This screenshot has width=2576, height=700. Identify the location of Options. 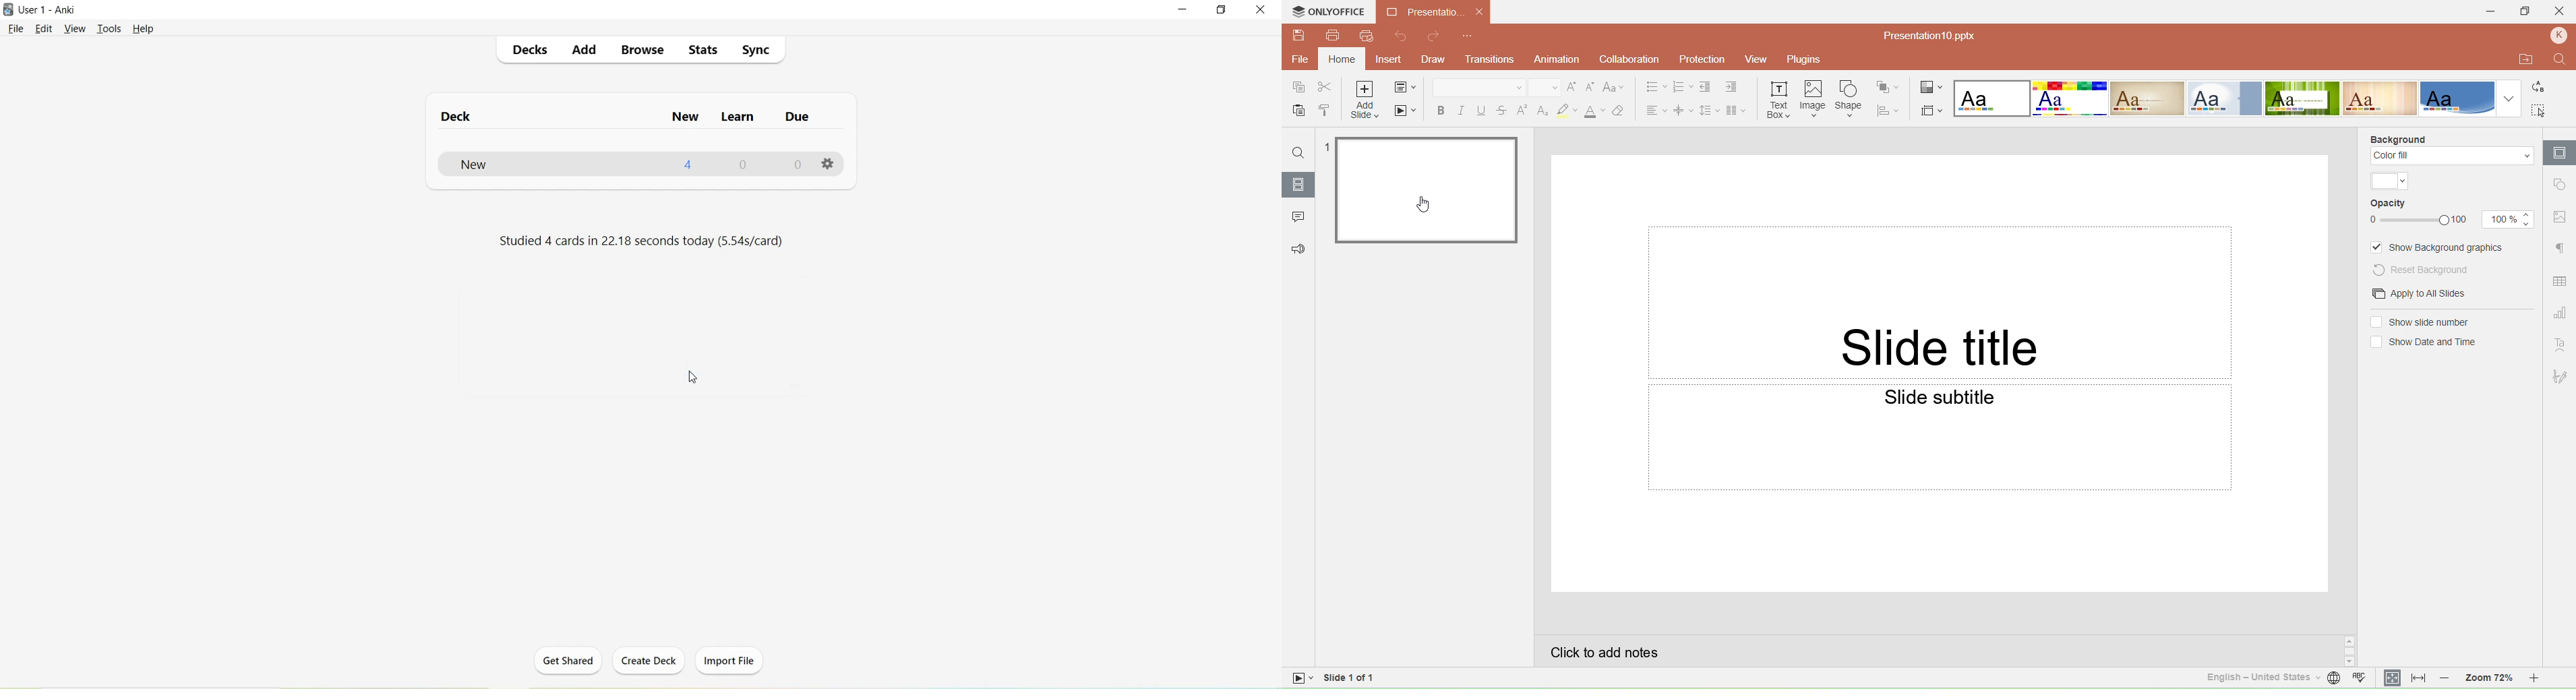
(831, 164).